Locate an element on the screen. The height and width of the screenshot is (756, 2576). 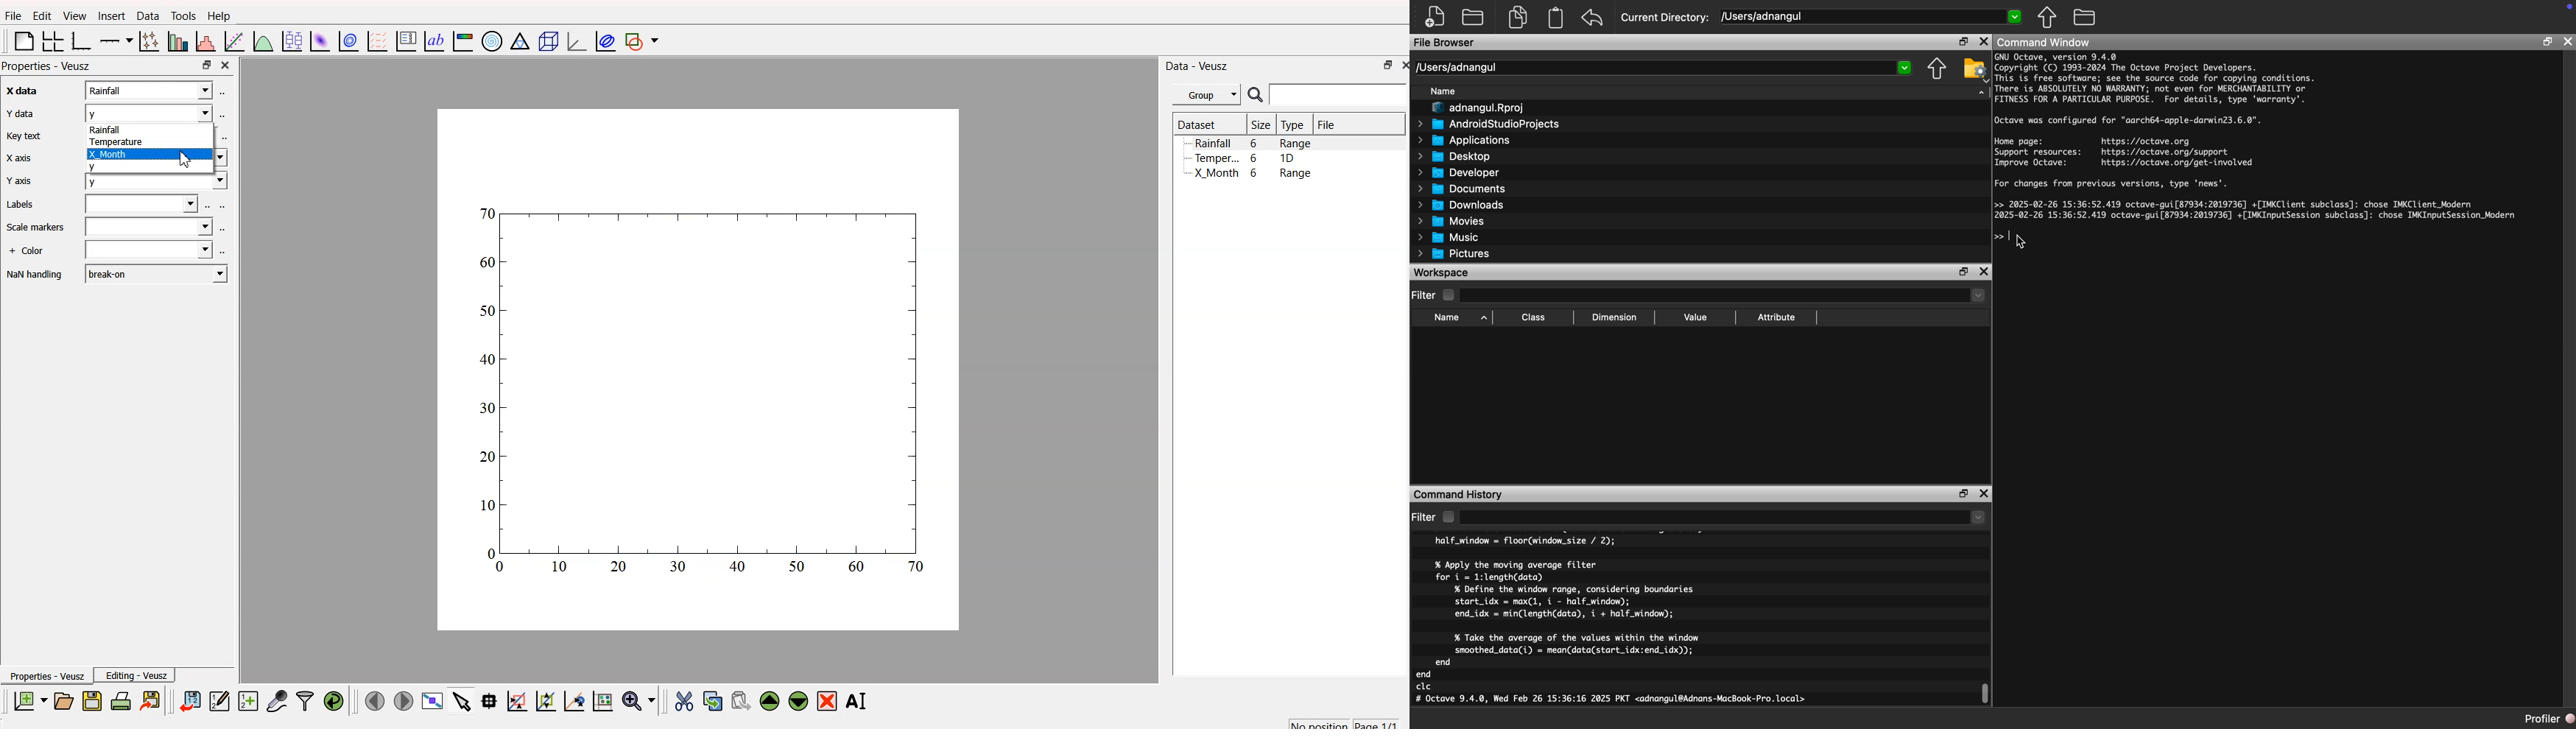
Movies is located at coordinates (1452, 222).